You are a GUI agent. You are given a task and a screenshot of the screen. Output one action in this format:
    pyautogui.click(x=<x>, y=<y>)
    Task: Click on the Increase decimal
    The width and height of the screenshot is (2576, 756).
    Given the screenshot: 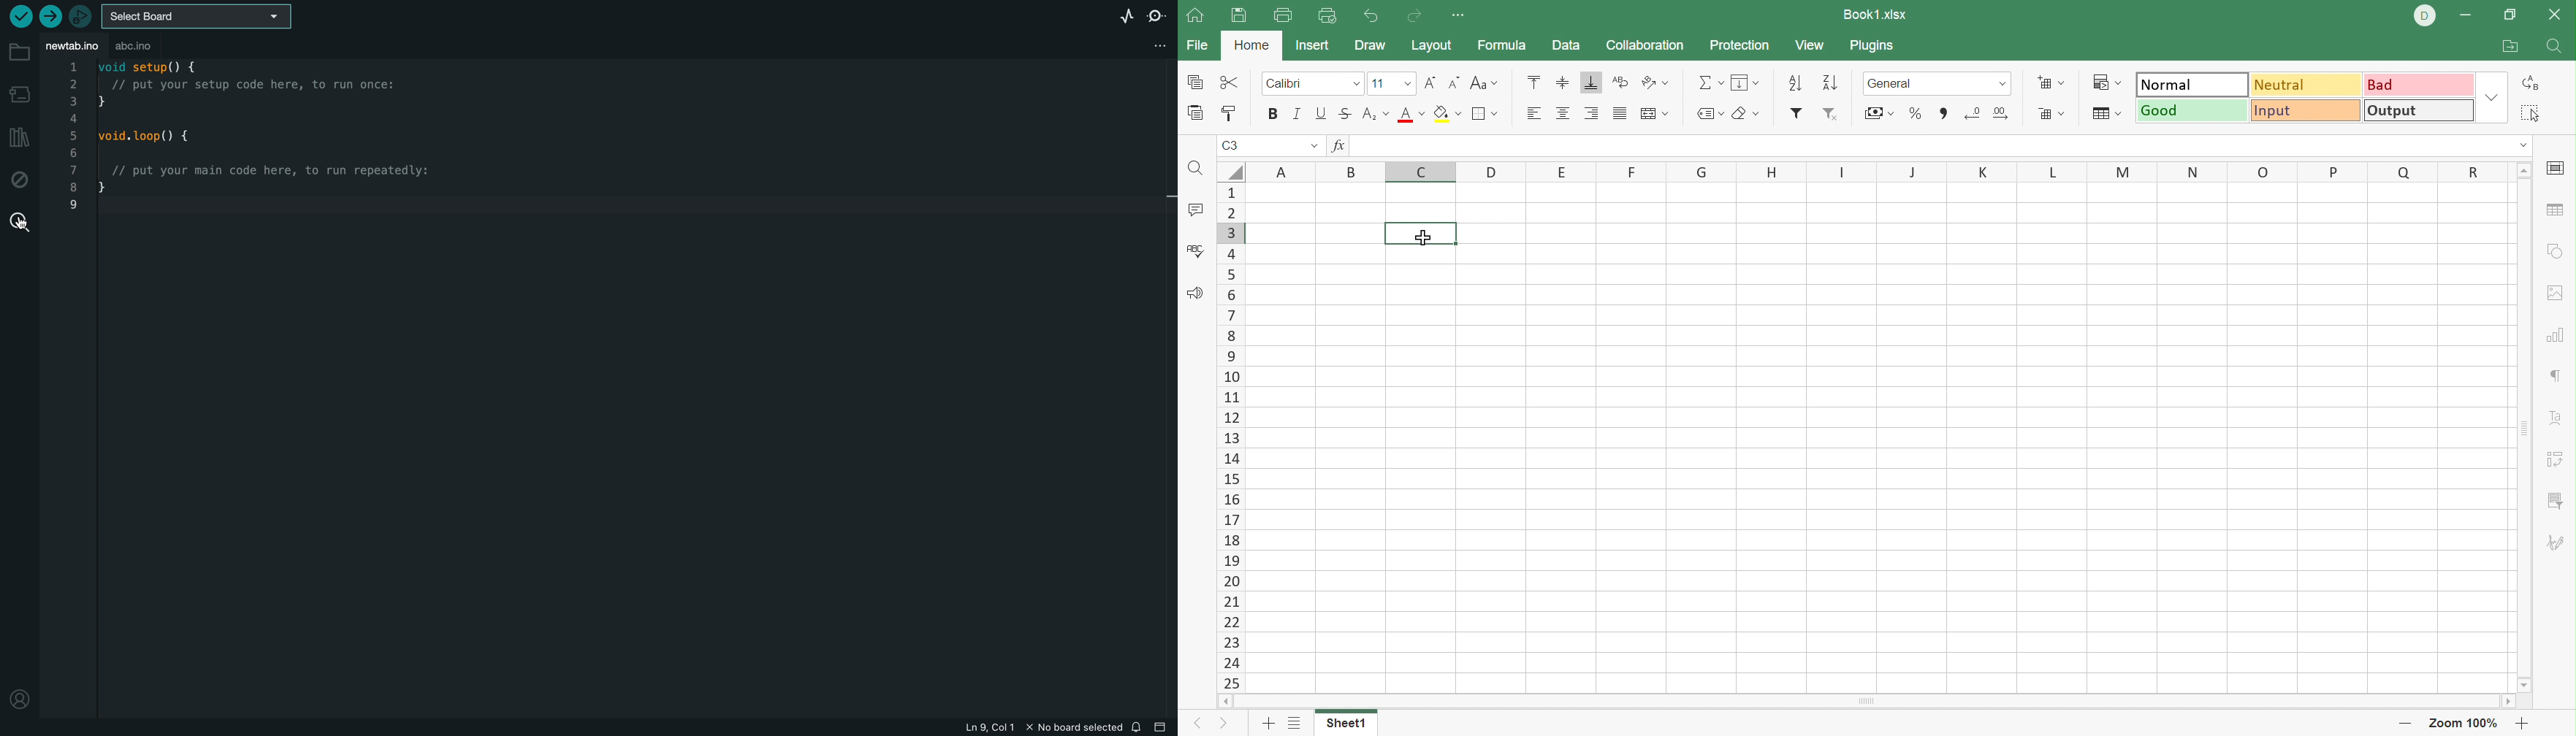 What is the action you would take?
    pyautogui.click(x=2003, y=114)
    